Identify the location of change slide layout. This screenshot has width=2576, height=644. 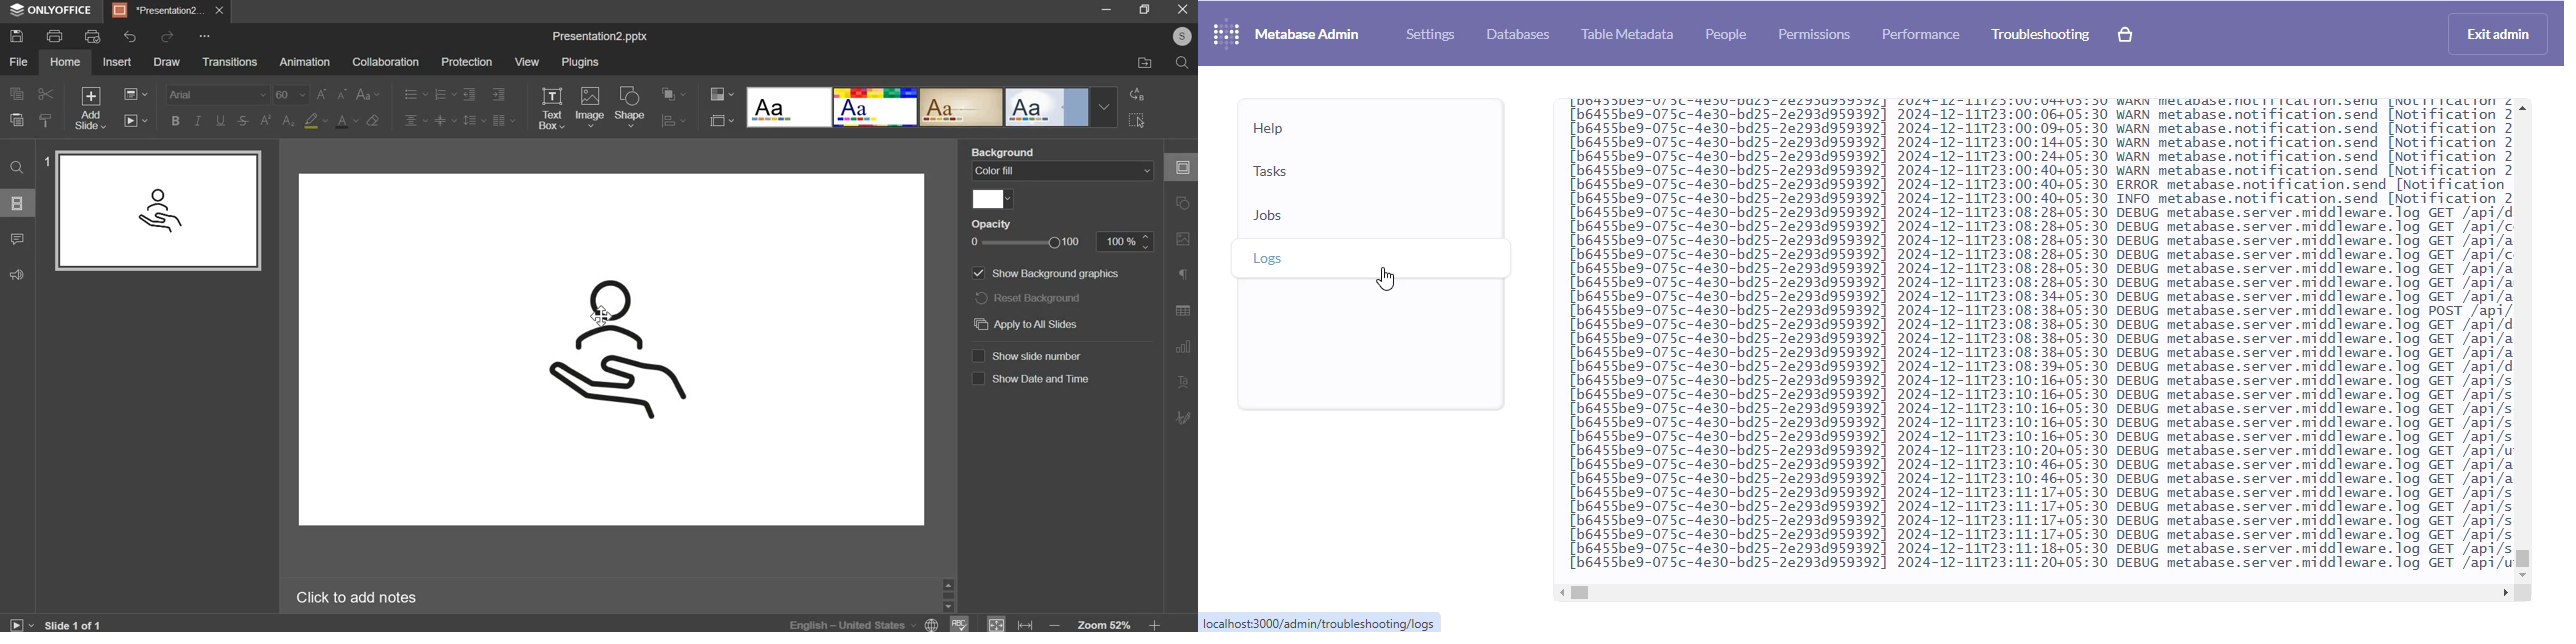
(135, 94).